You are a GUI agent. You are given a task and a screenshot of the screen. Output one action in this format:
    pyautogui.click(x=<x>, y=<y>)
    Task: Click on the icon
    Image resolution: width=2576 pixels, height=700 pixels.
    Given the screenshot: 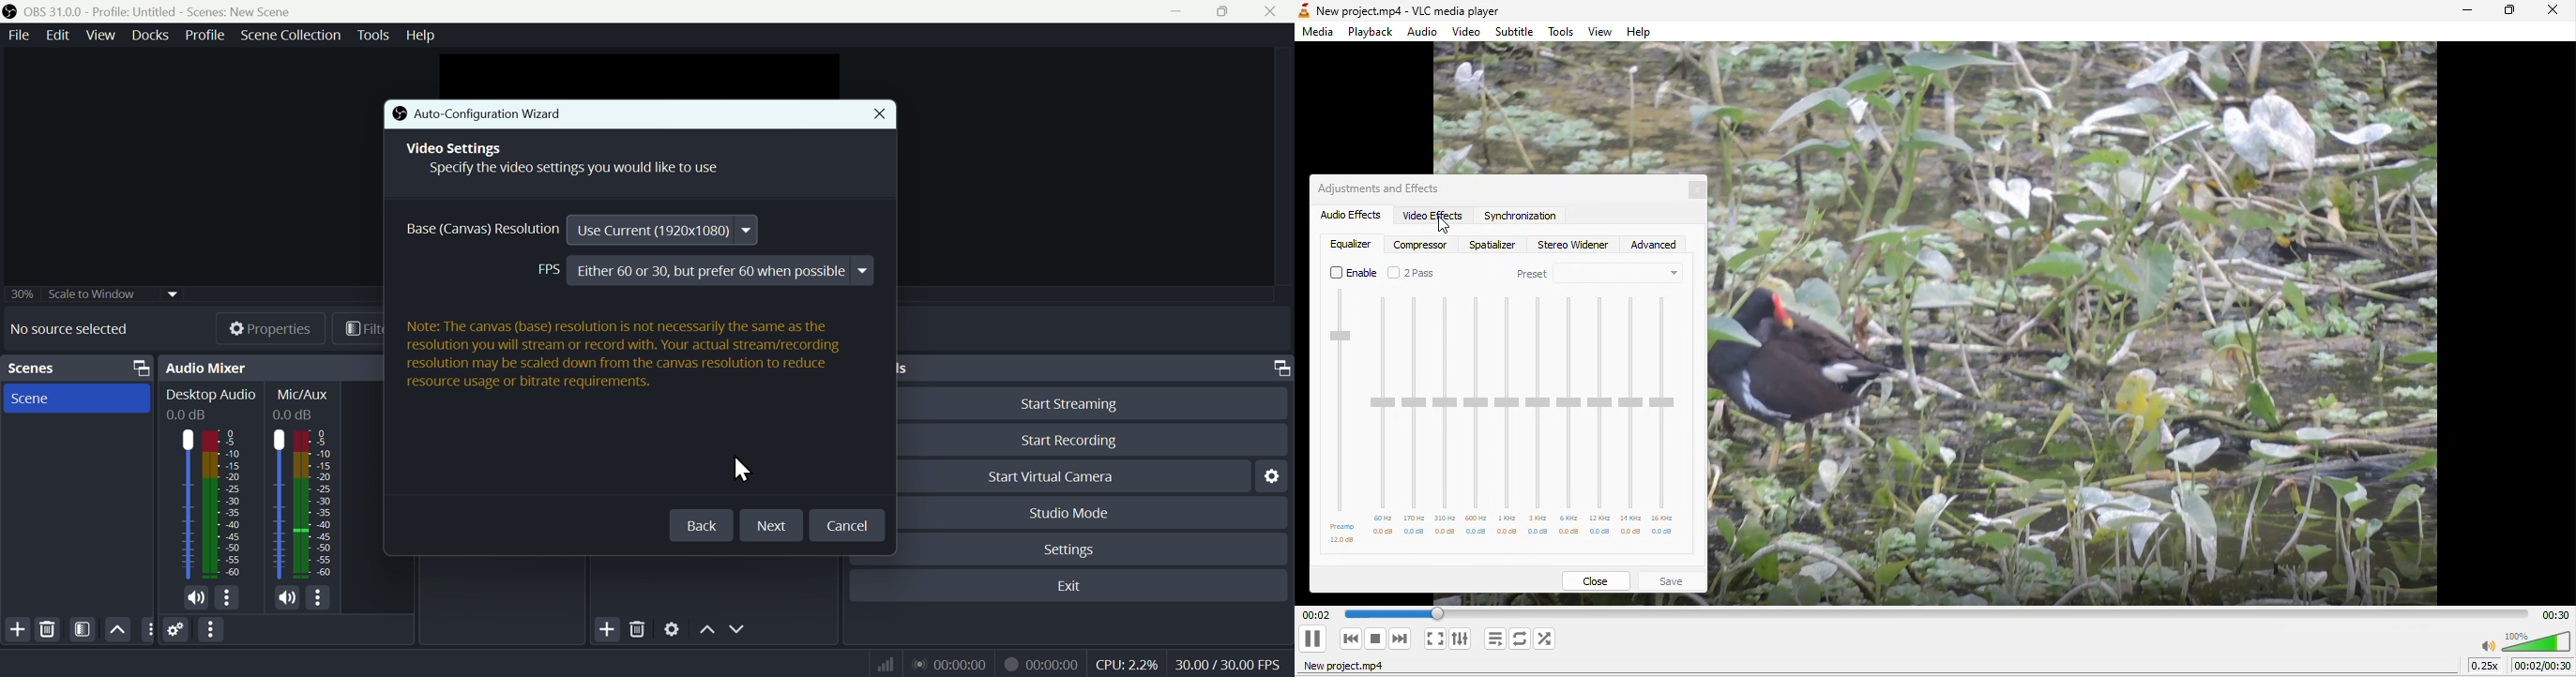 What is the action you would take?
    pyautogui.click(x=399, y=115)
    